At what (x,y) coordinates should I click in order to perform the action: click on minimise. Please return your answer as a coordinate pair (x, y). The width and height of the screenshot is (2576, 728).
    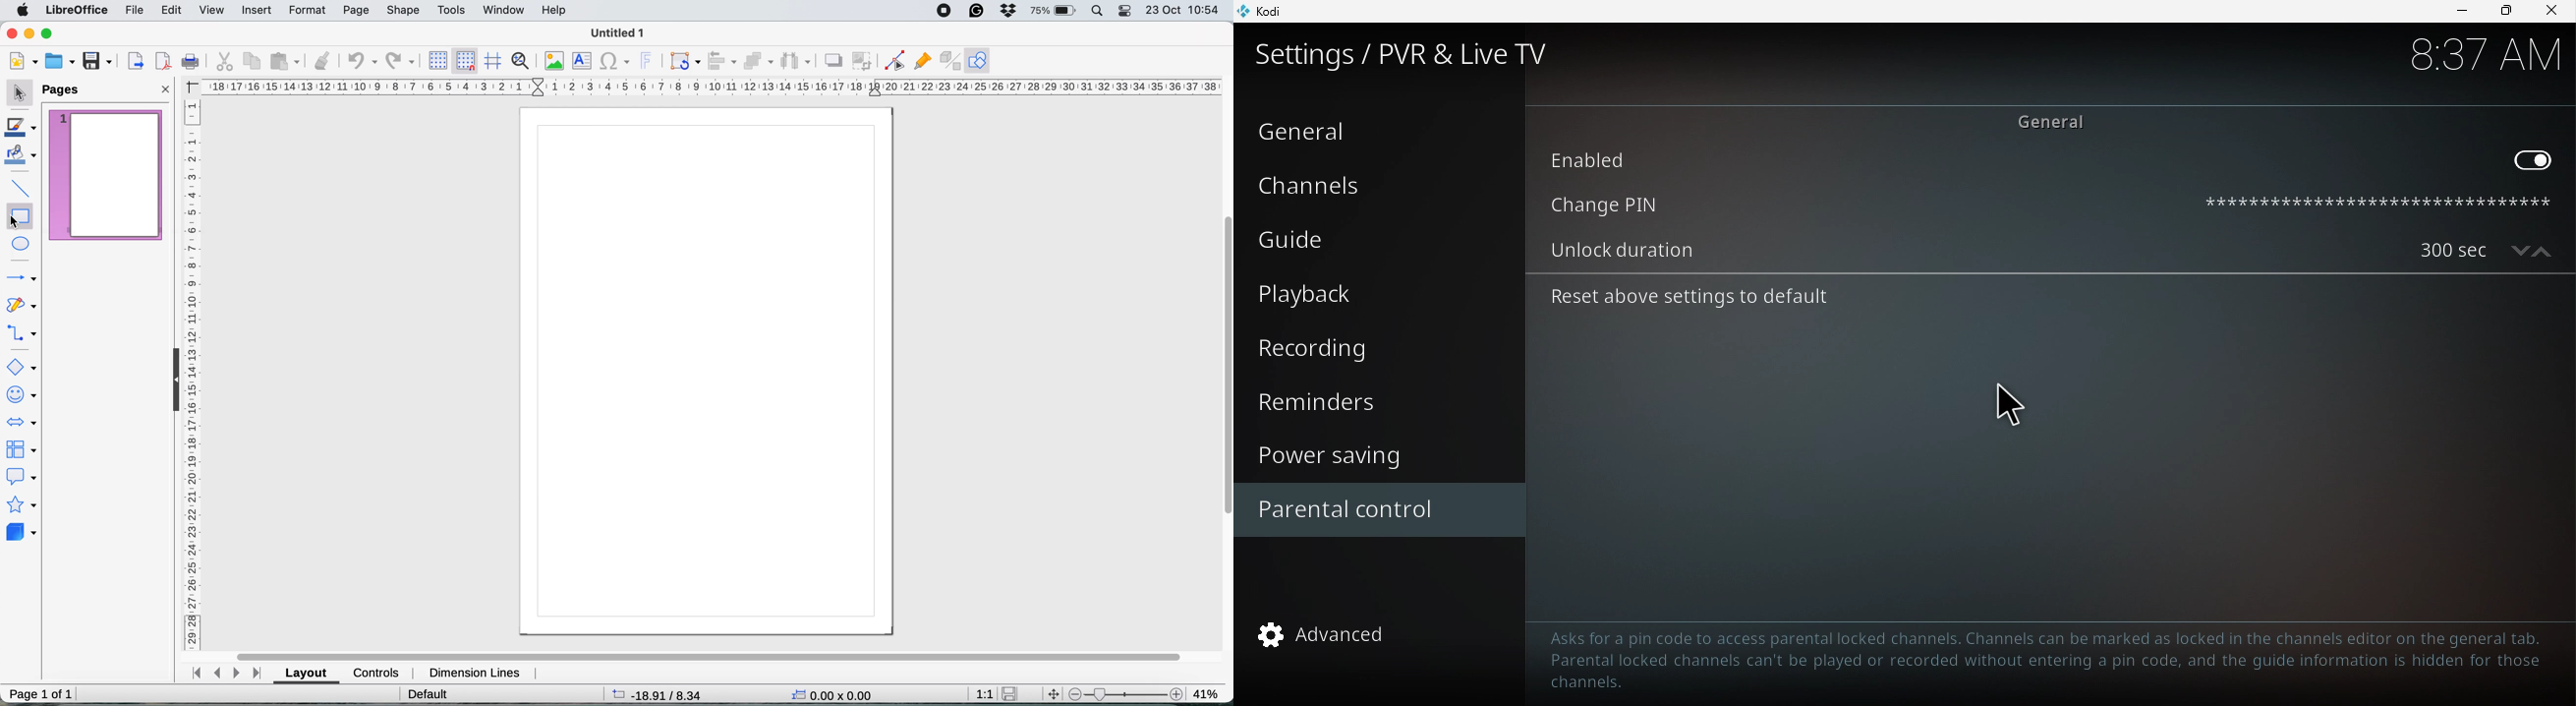
    Looking at the image, I should click on (29, 32).